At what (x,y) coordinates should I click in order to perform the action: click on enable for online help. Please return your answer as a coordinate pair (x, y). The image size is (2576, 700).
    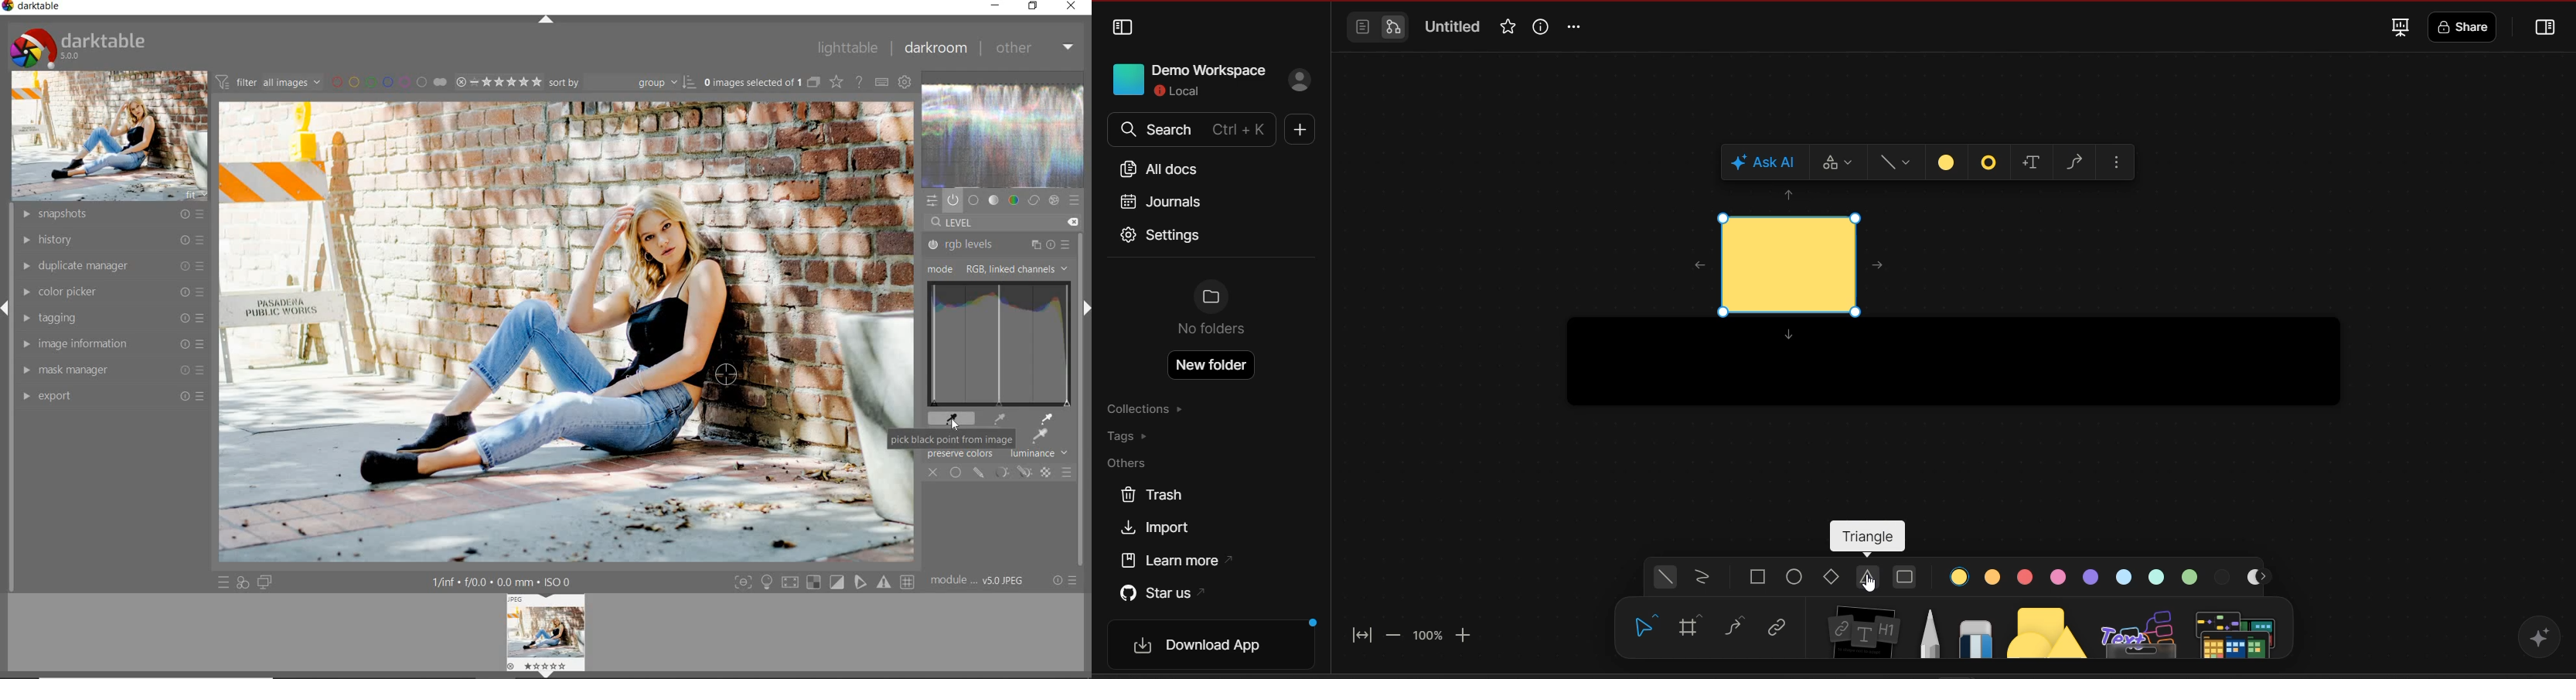
    Looking at the image, I should click on (860, 83).